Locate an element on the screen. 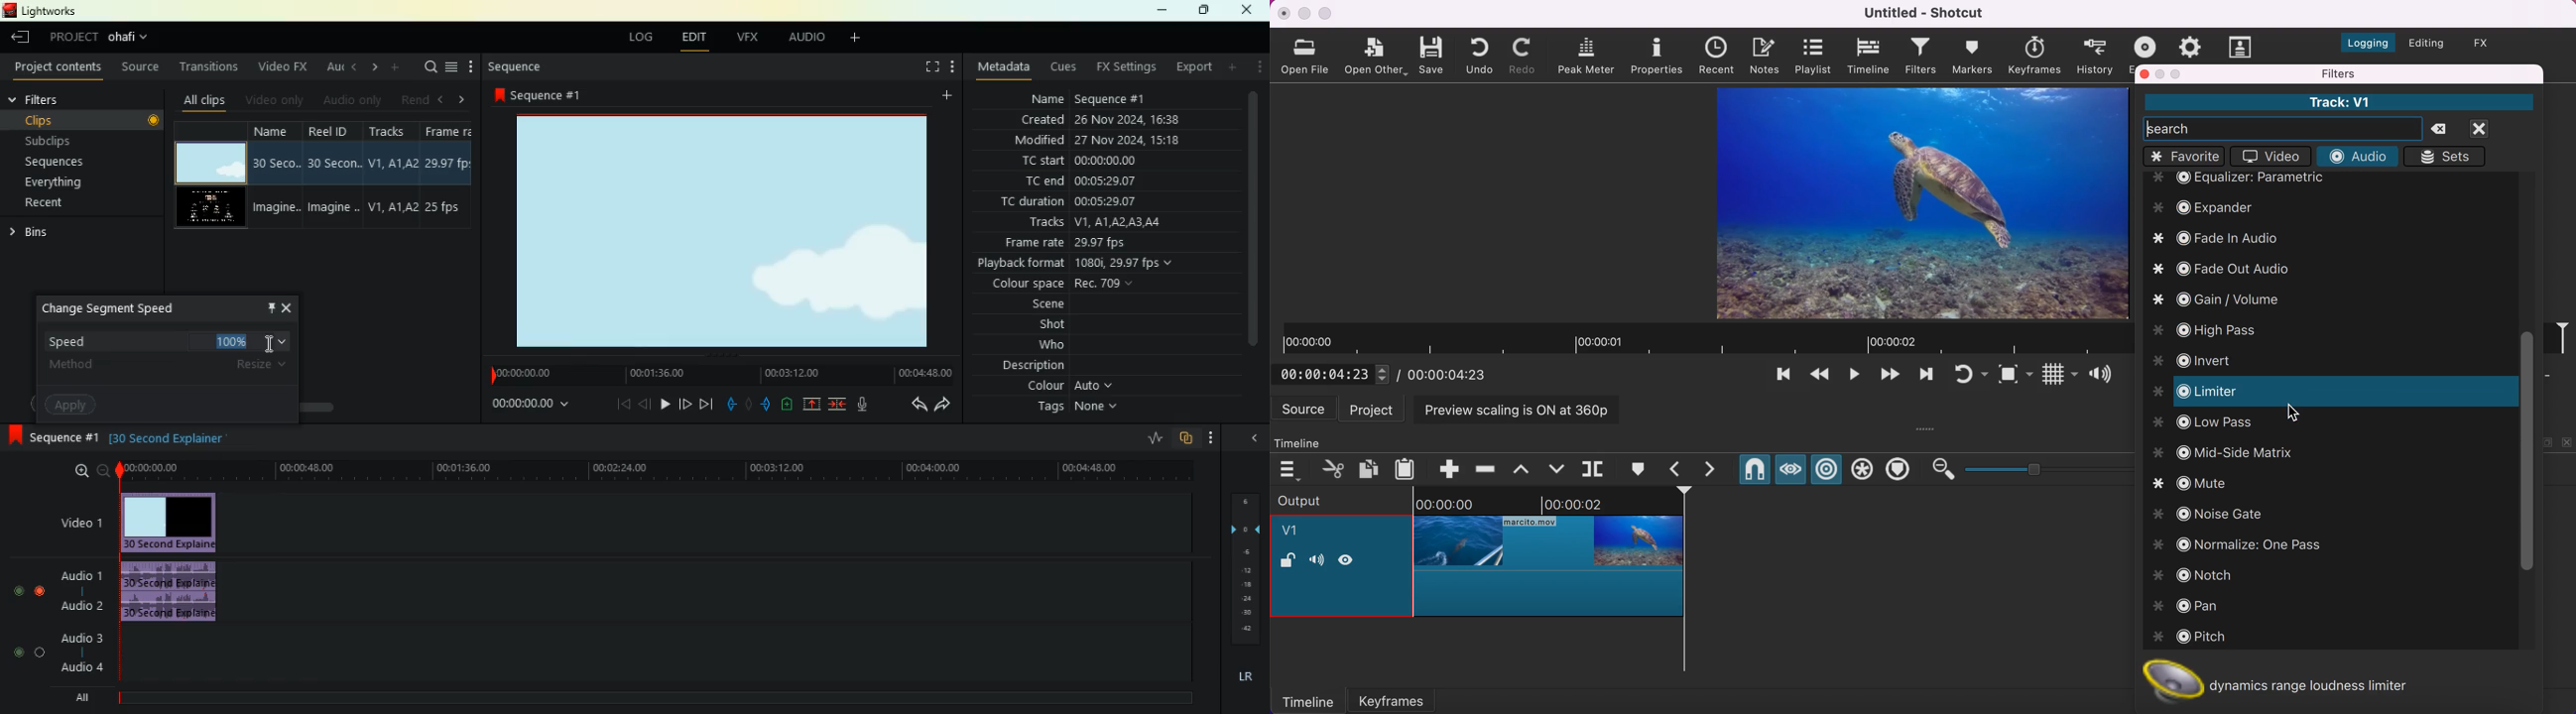  paste is located at coordinates (1408, 467).